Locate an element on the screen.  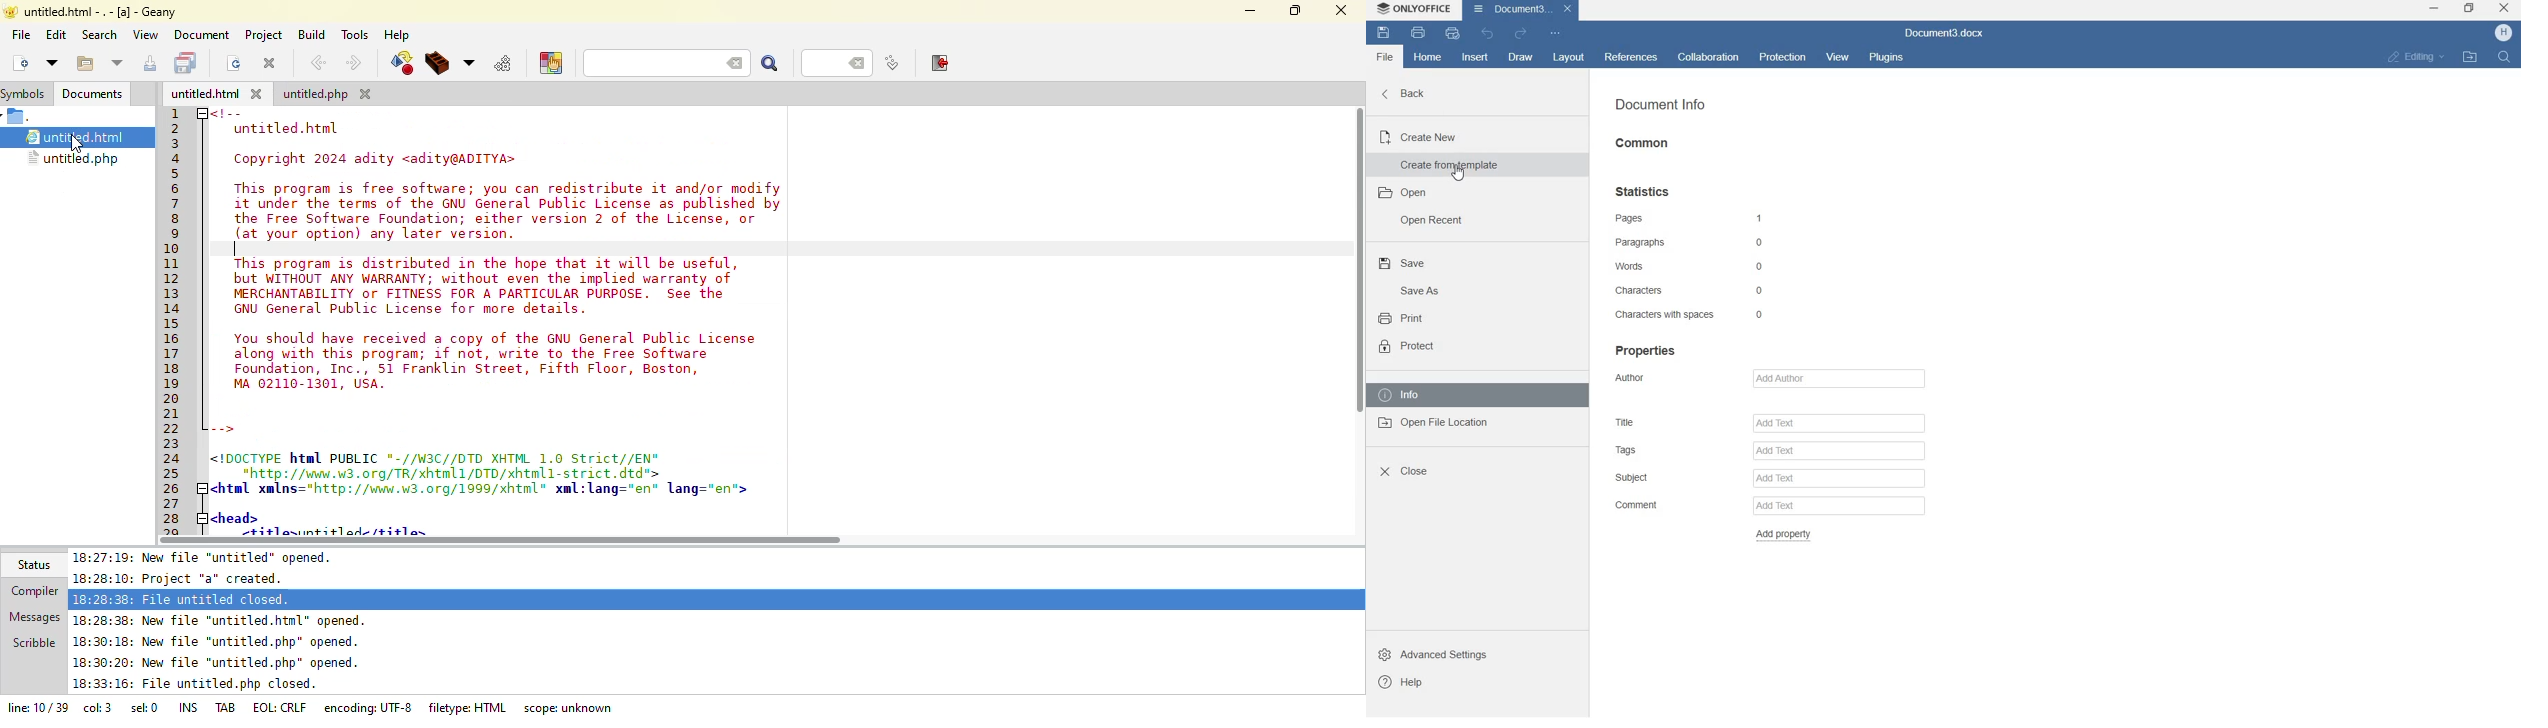
collaboration is located at coordinates (1708, 58).